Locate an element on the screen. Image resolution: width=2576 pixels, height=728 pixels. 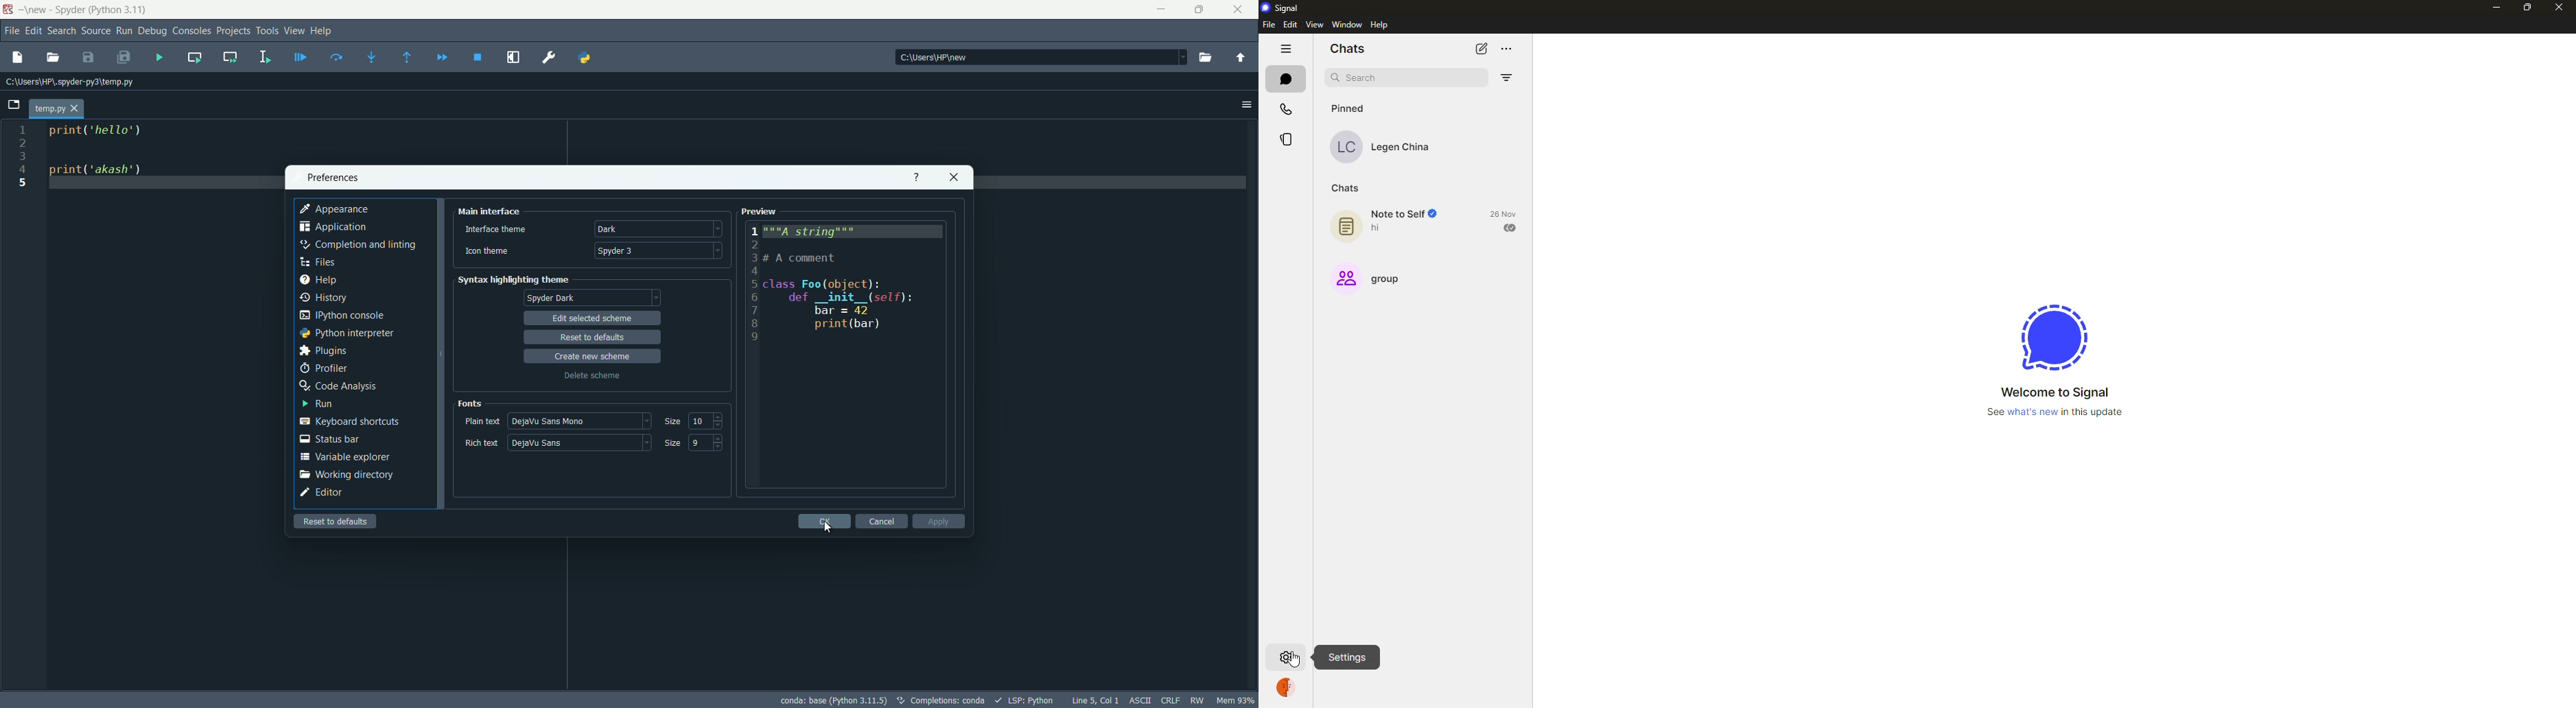
CRLF is located at coordinates (1171, 700).